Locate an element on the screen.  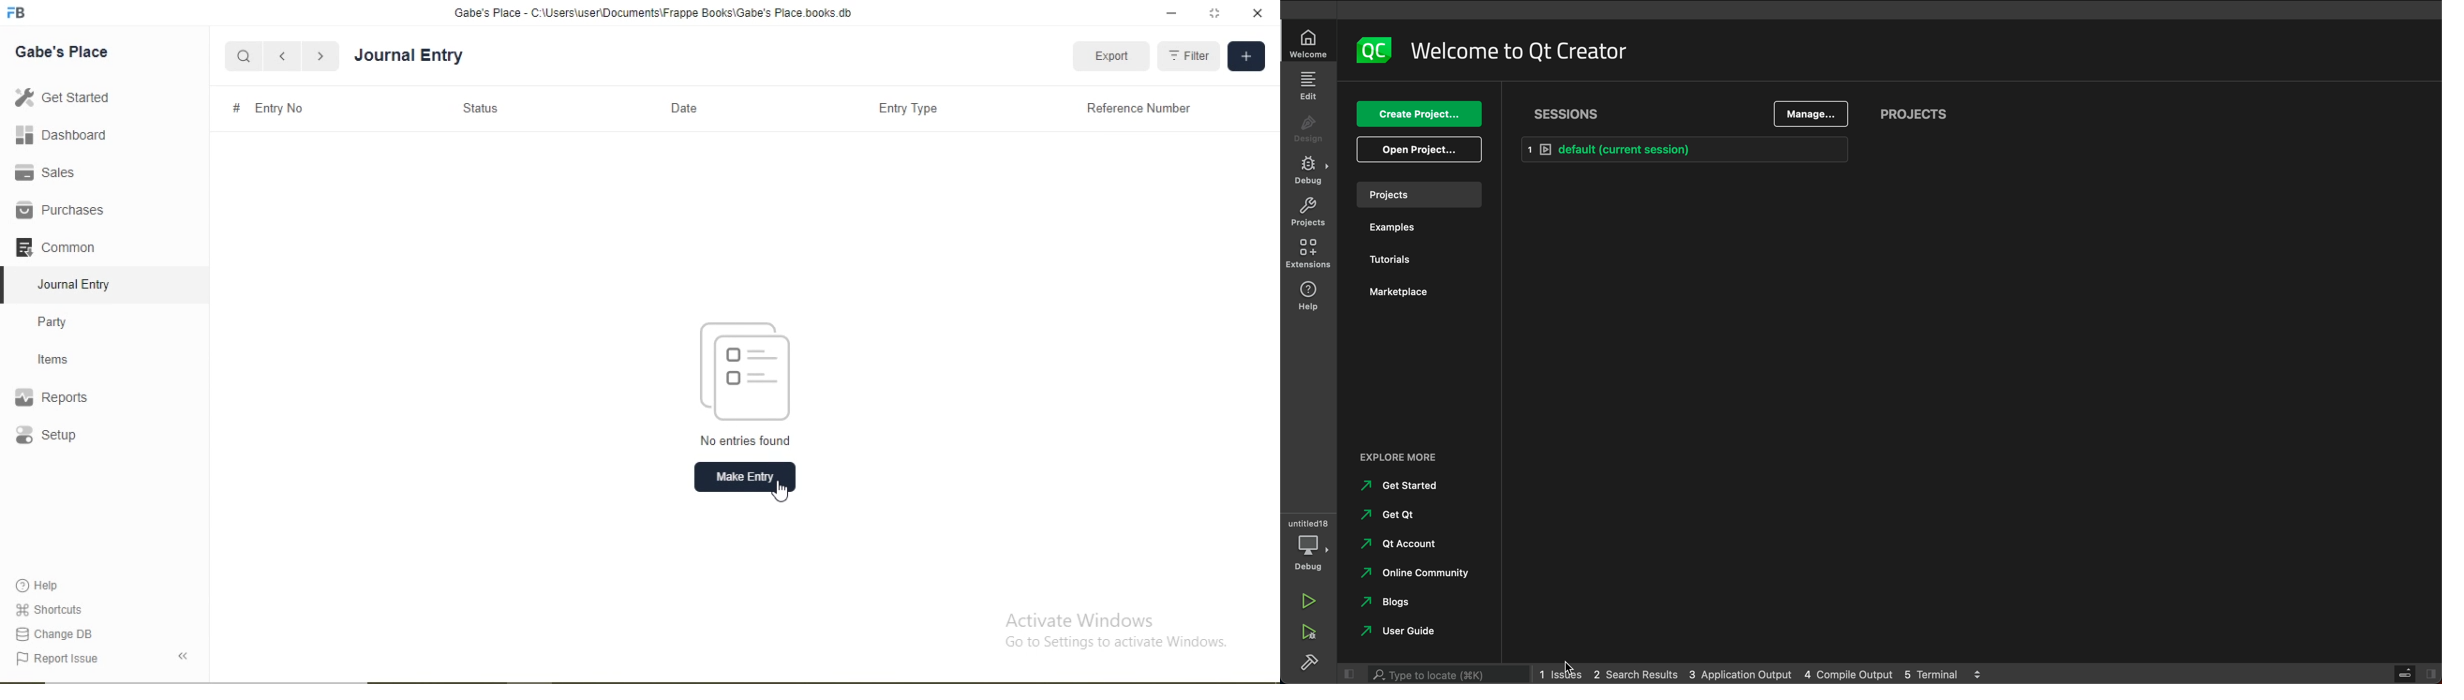
No entries found is located at coordinates (743, 440).